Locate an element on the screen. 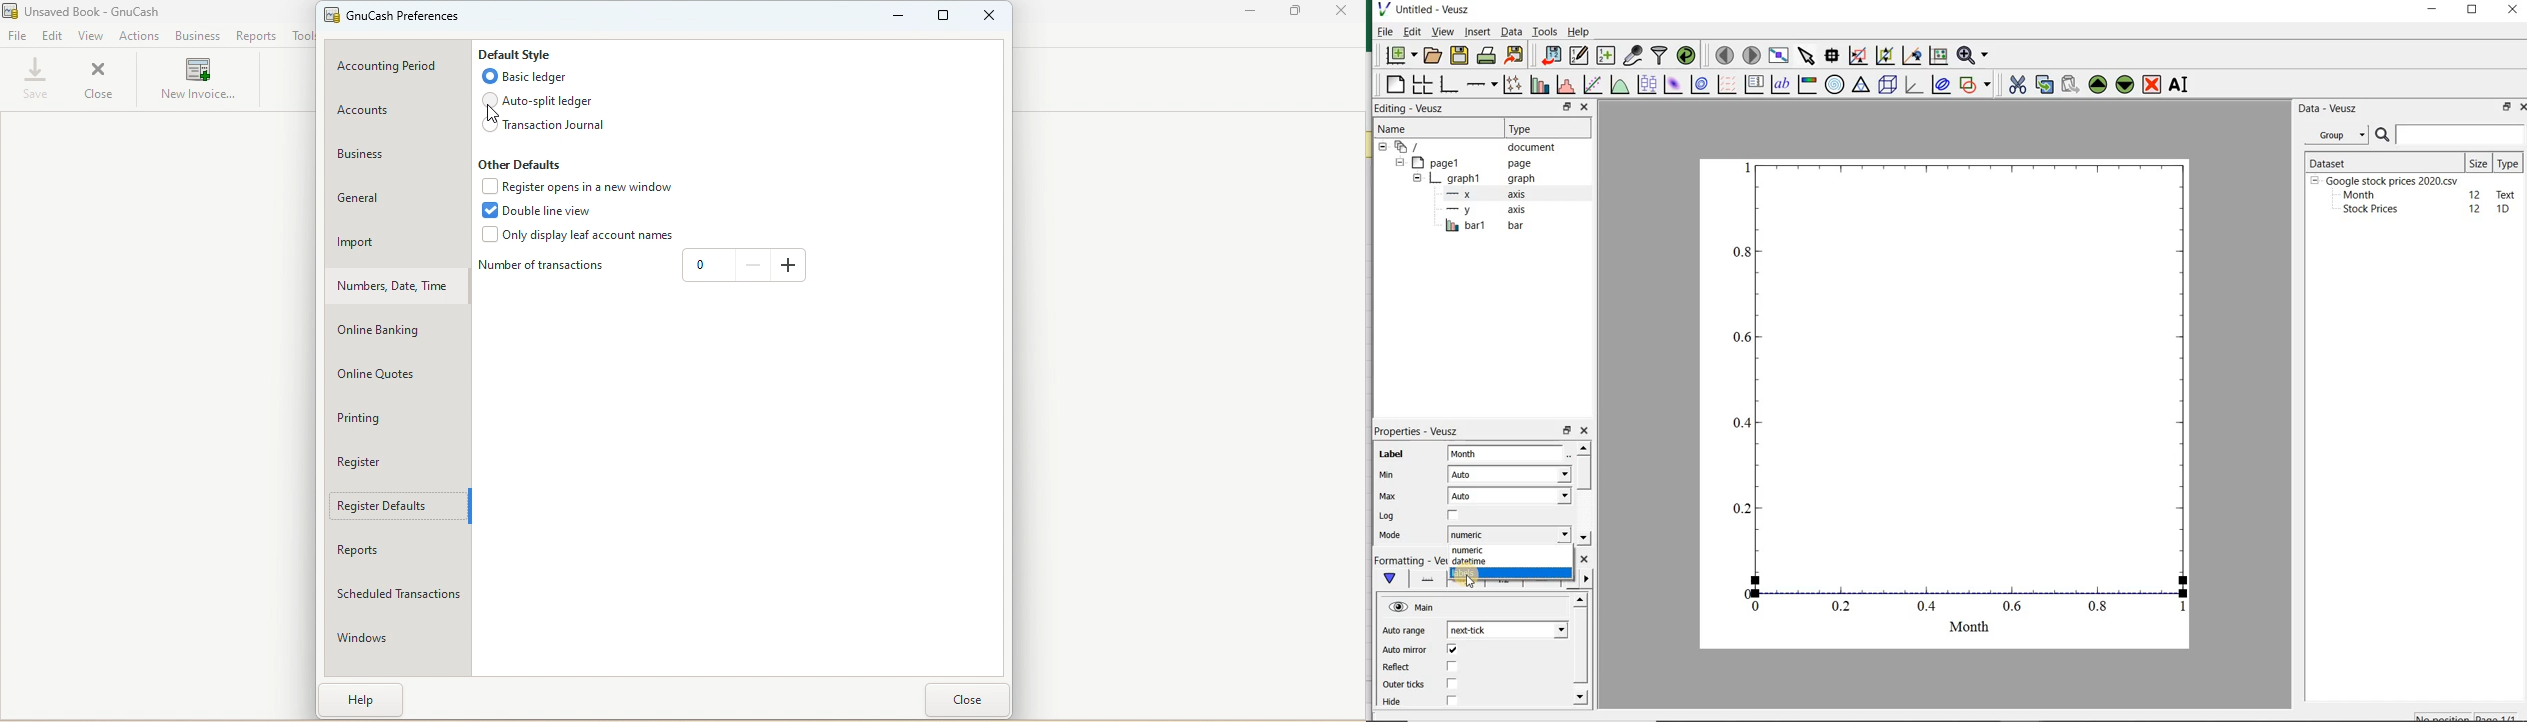 This screenshot has width=2548, height=728. plot a vector field is located at coordinates (1725, 86).